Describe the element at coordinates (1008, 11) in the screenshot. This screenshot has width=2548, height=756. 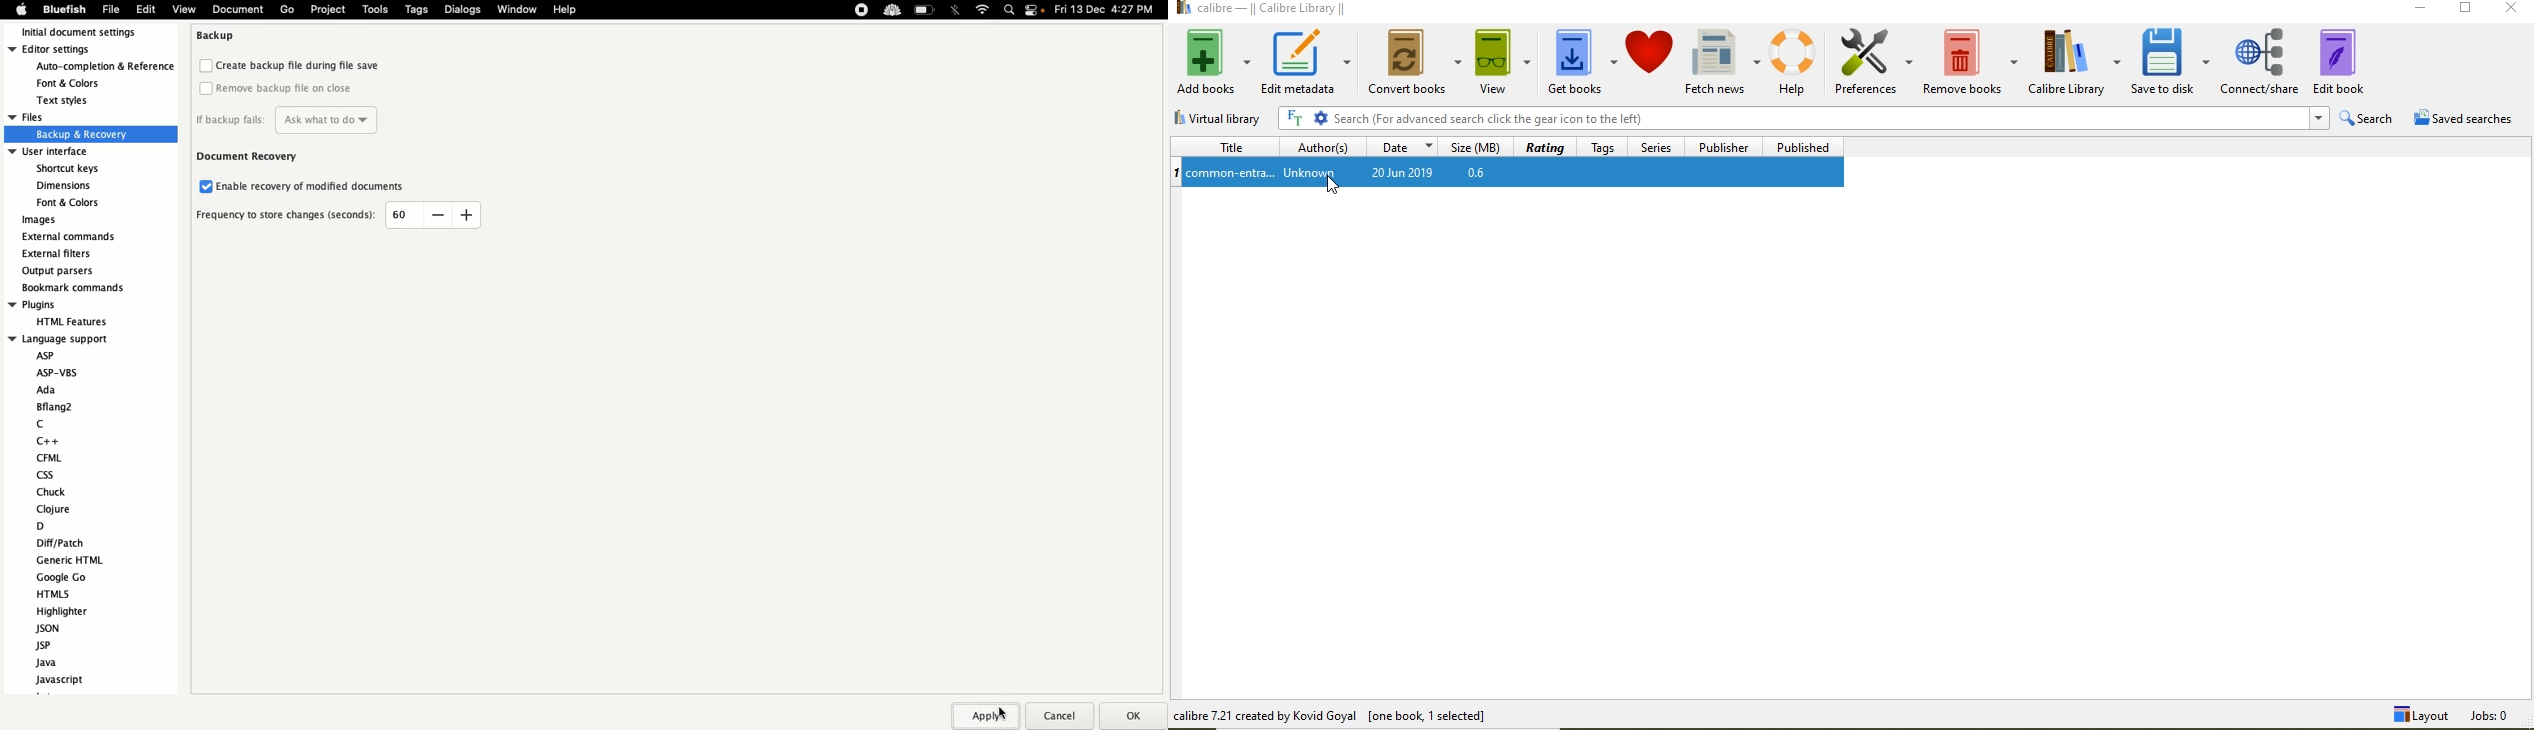
I see `Search` at that location.